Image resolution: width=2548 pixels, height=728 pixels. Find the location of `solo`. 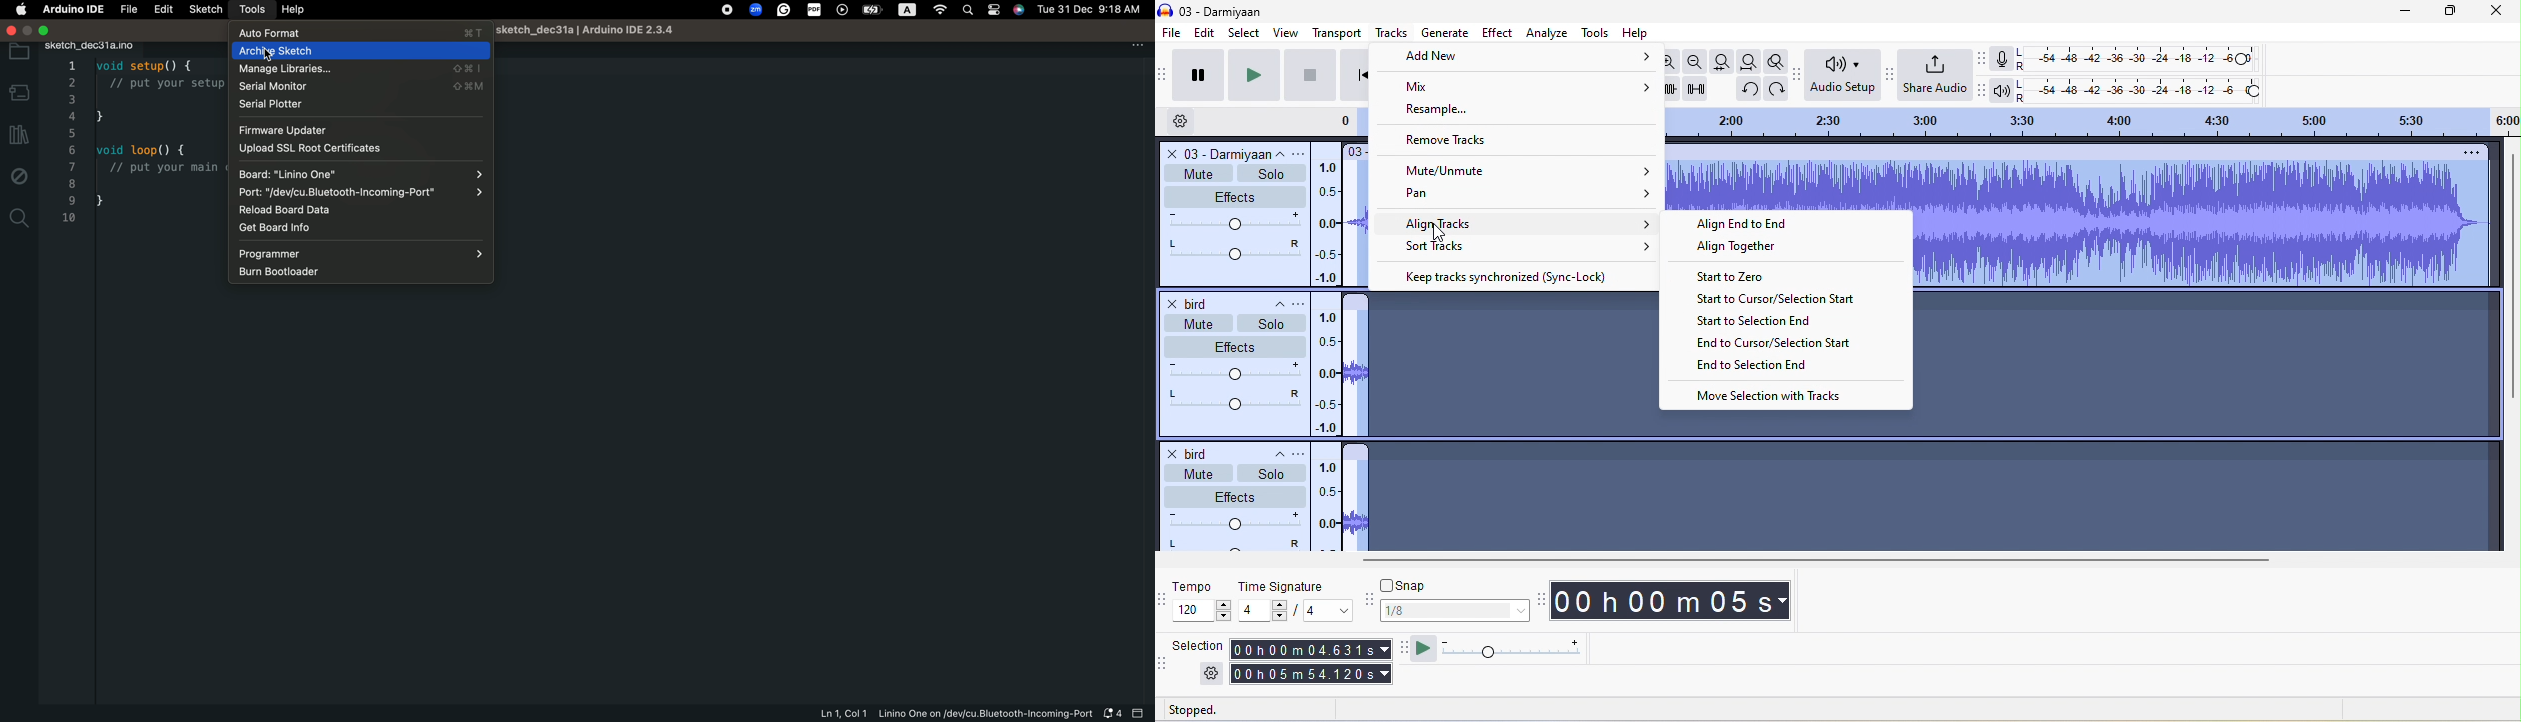

solo is located at coordinates (1270, 322).